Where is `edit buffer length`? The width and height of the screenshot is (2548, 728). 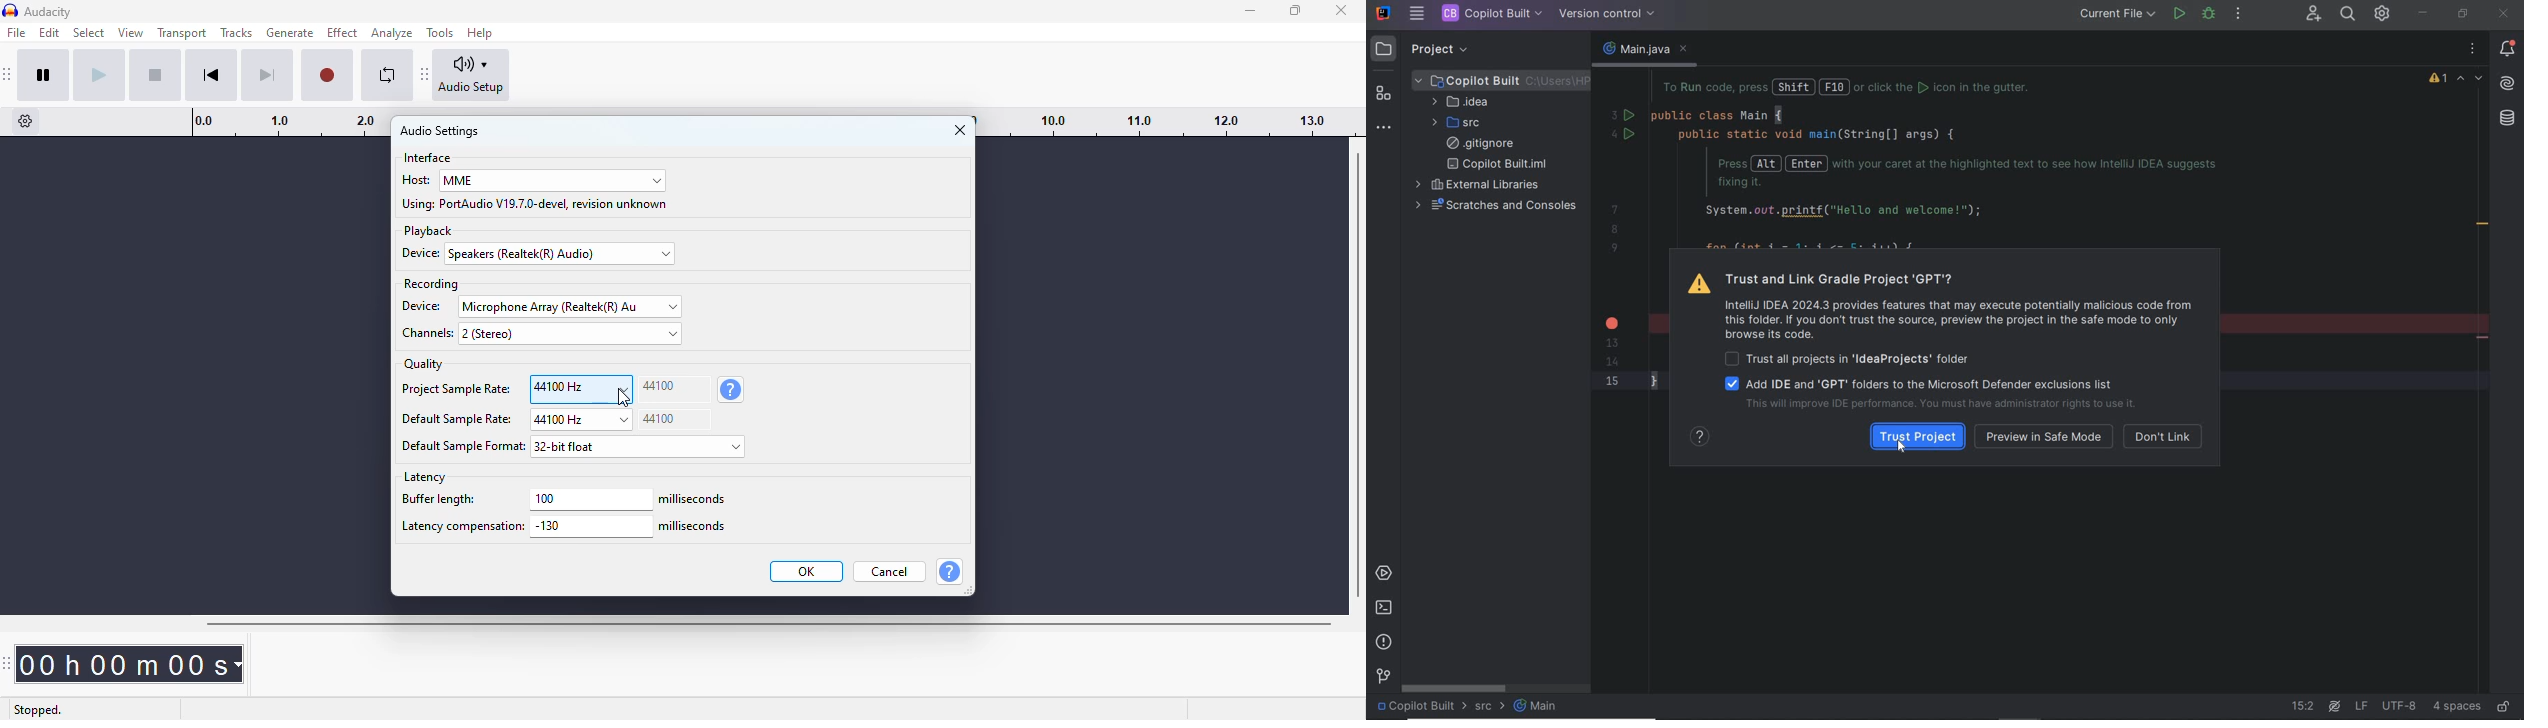
edit buffer length is located at coordinates (591, 499).